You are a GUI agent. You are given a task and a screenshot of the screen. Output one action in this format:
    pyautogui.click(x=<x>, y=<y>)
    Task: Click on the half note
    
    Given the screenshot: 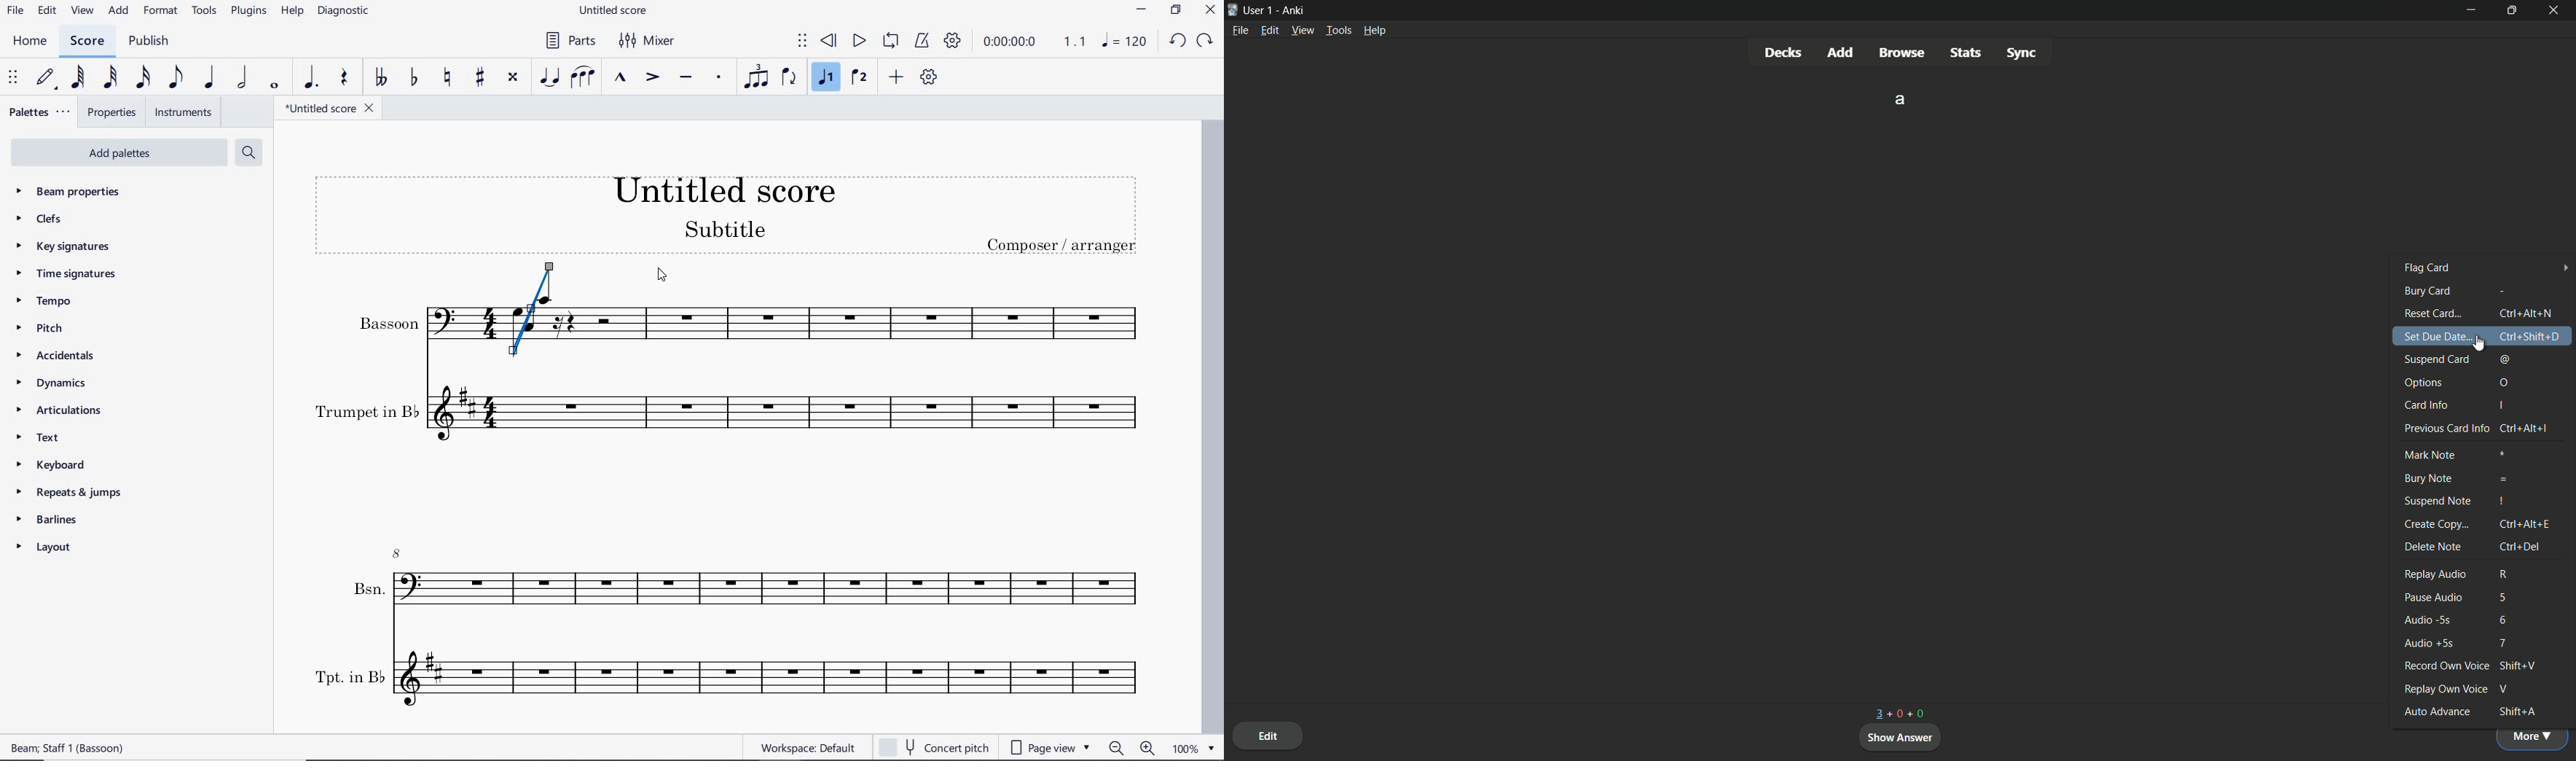 What is the action you would take?
    pyautogui.click(x=243, y=79)
    